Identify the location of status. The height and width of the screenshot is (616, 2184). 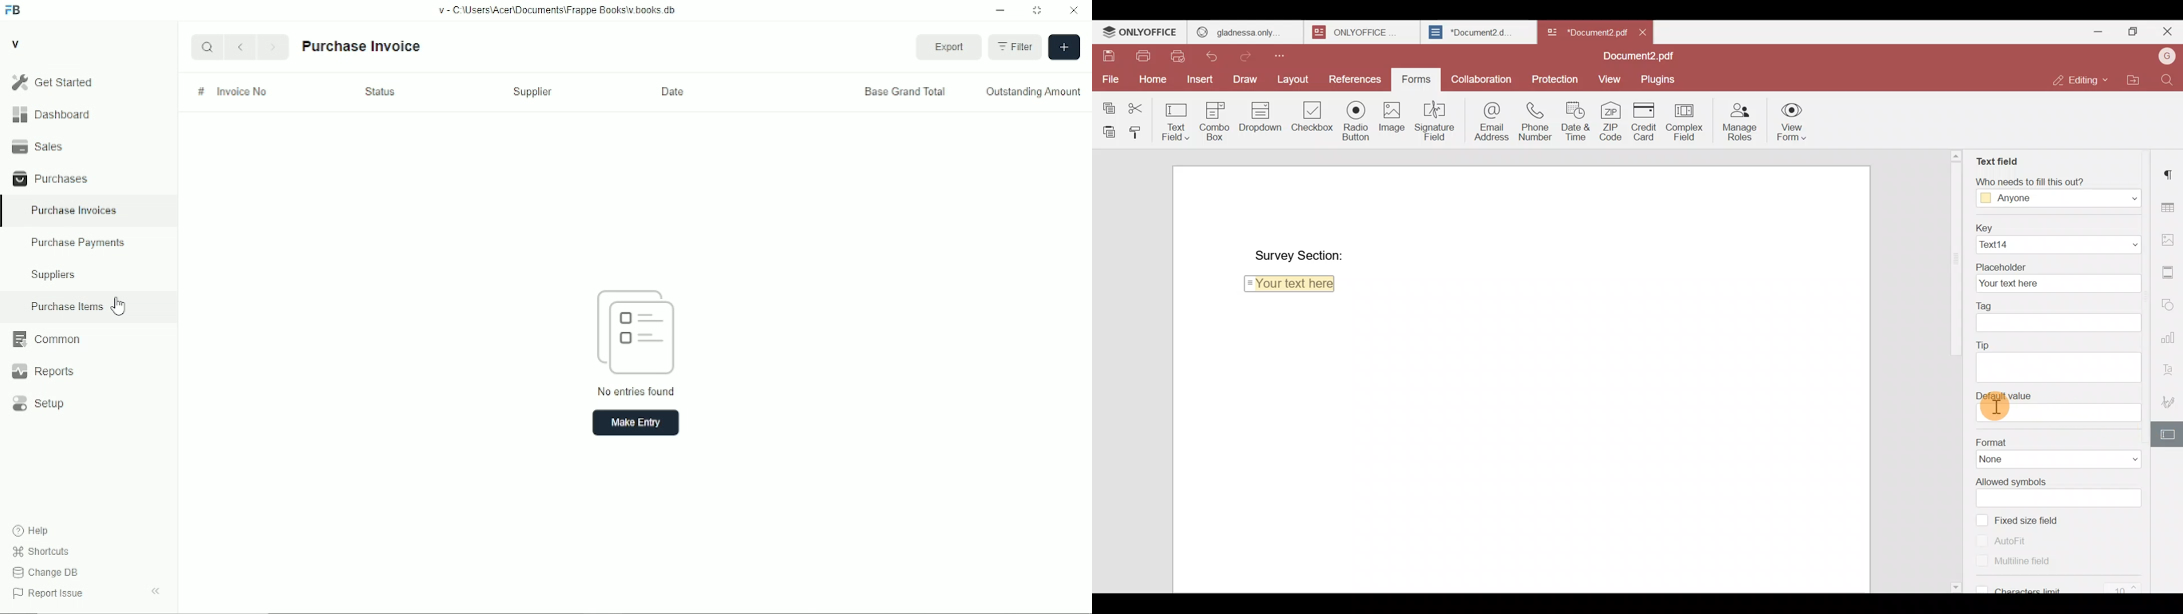
(380, 92).